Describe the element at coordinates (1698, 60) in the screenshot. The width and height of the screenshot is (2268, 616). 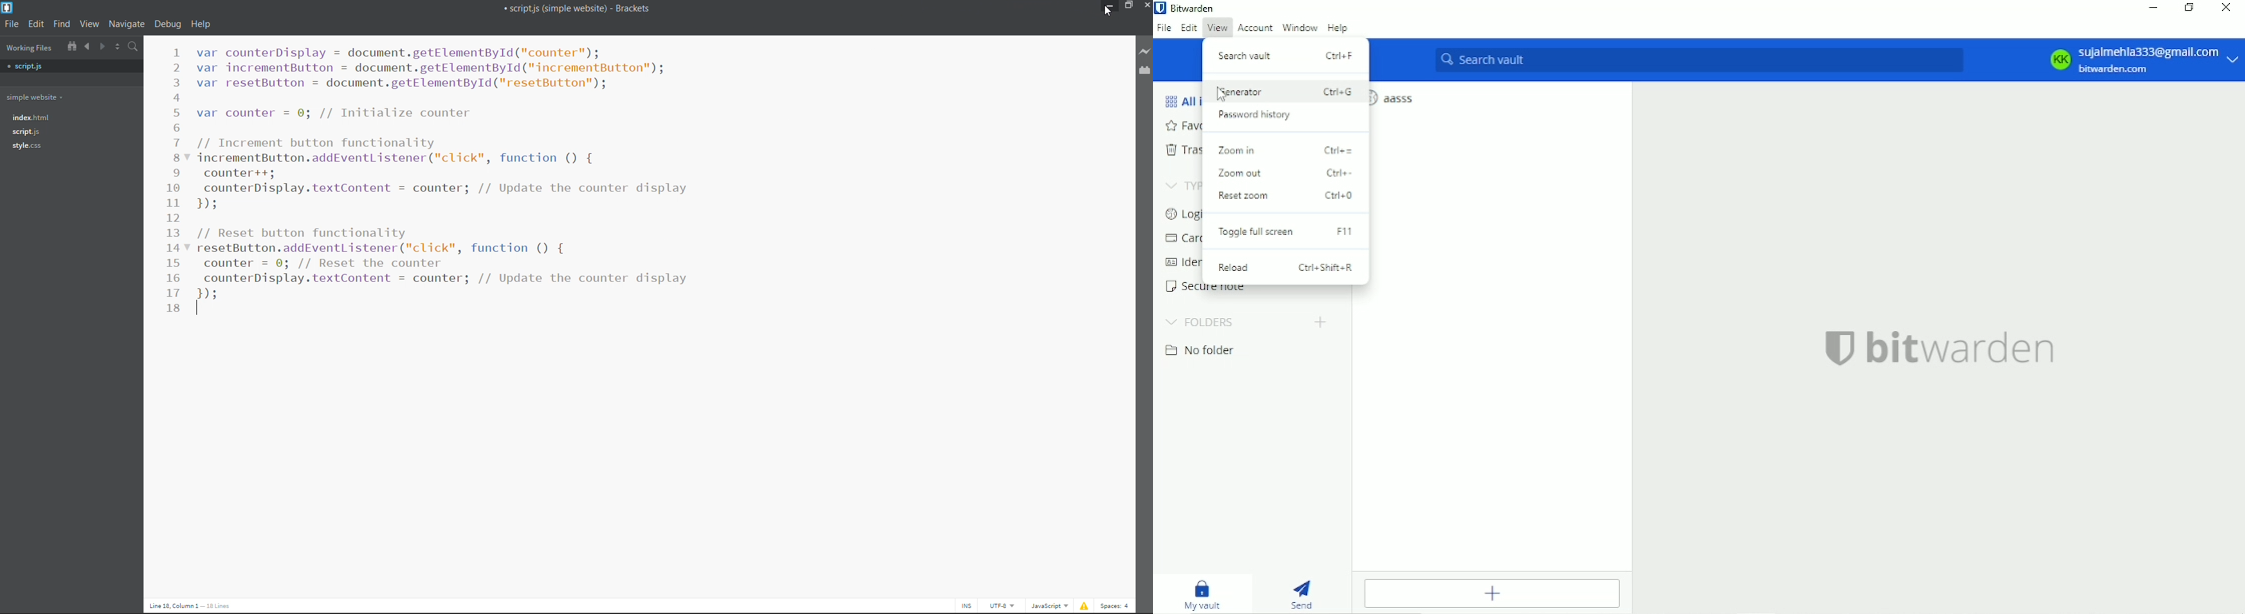
I see `Search vault` at that location.